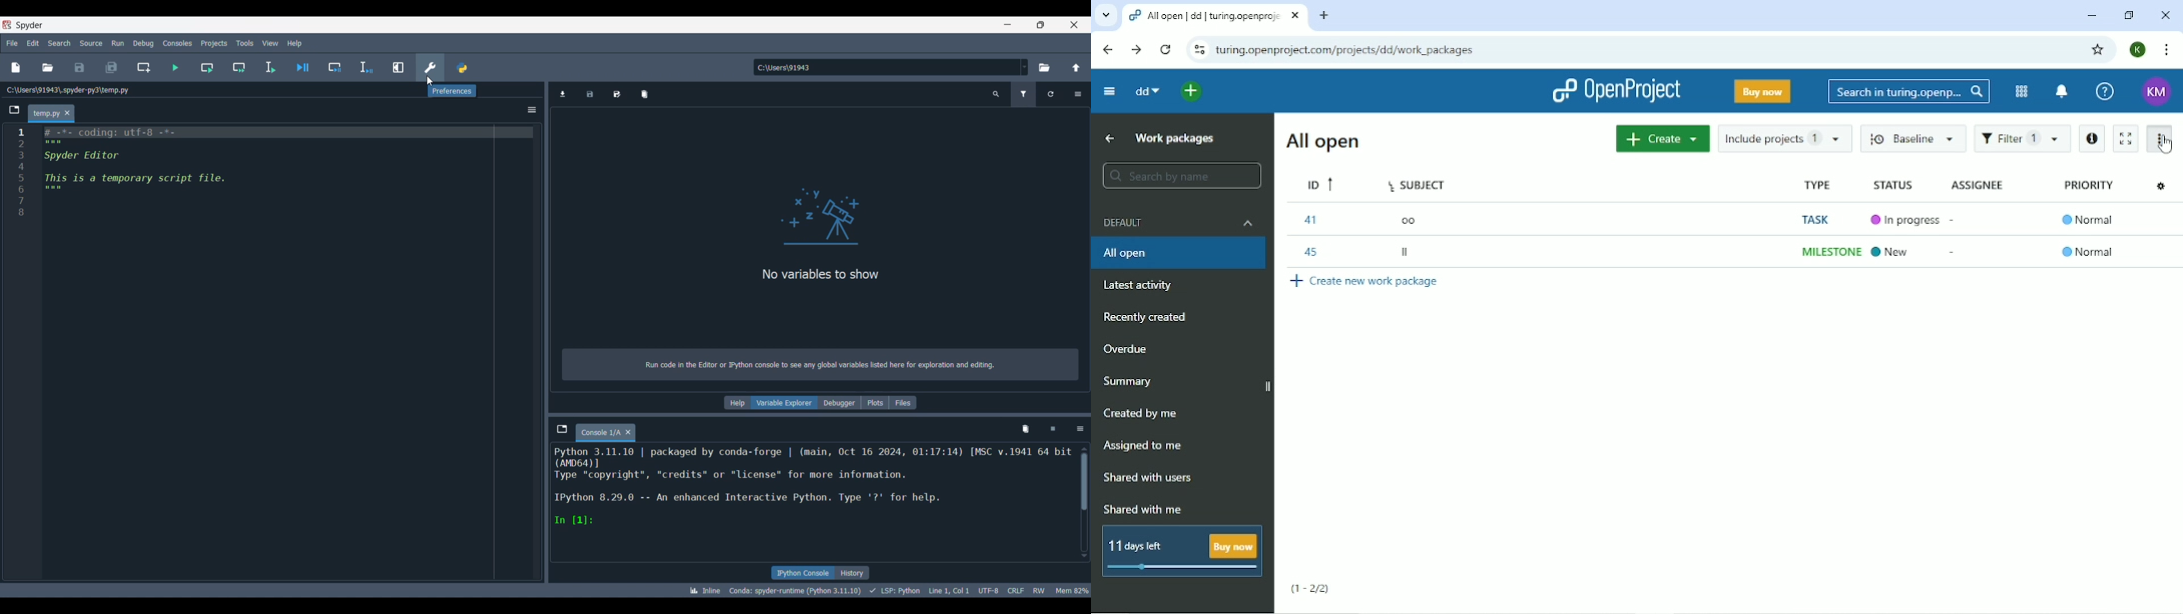 This screenshot has height=616, width=2184. What do you see at coordinates (903, 403) in the screenshot?
I see `Files` at bounding box center [903, 403].